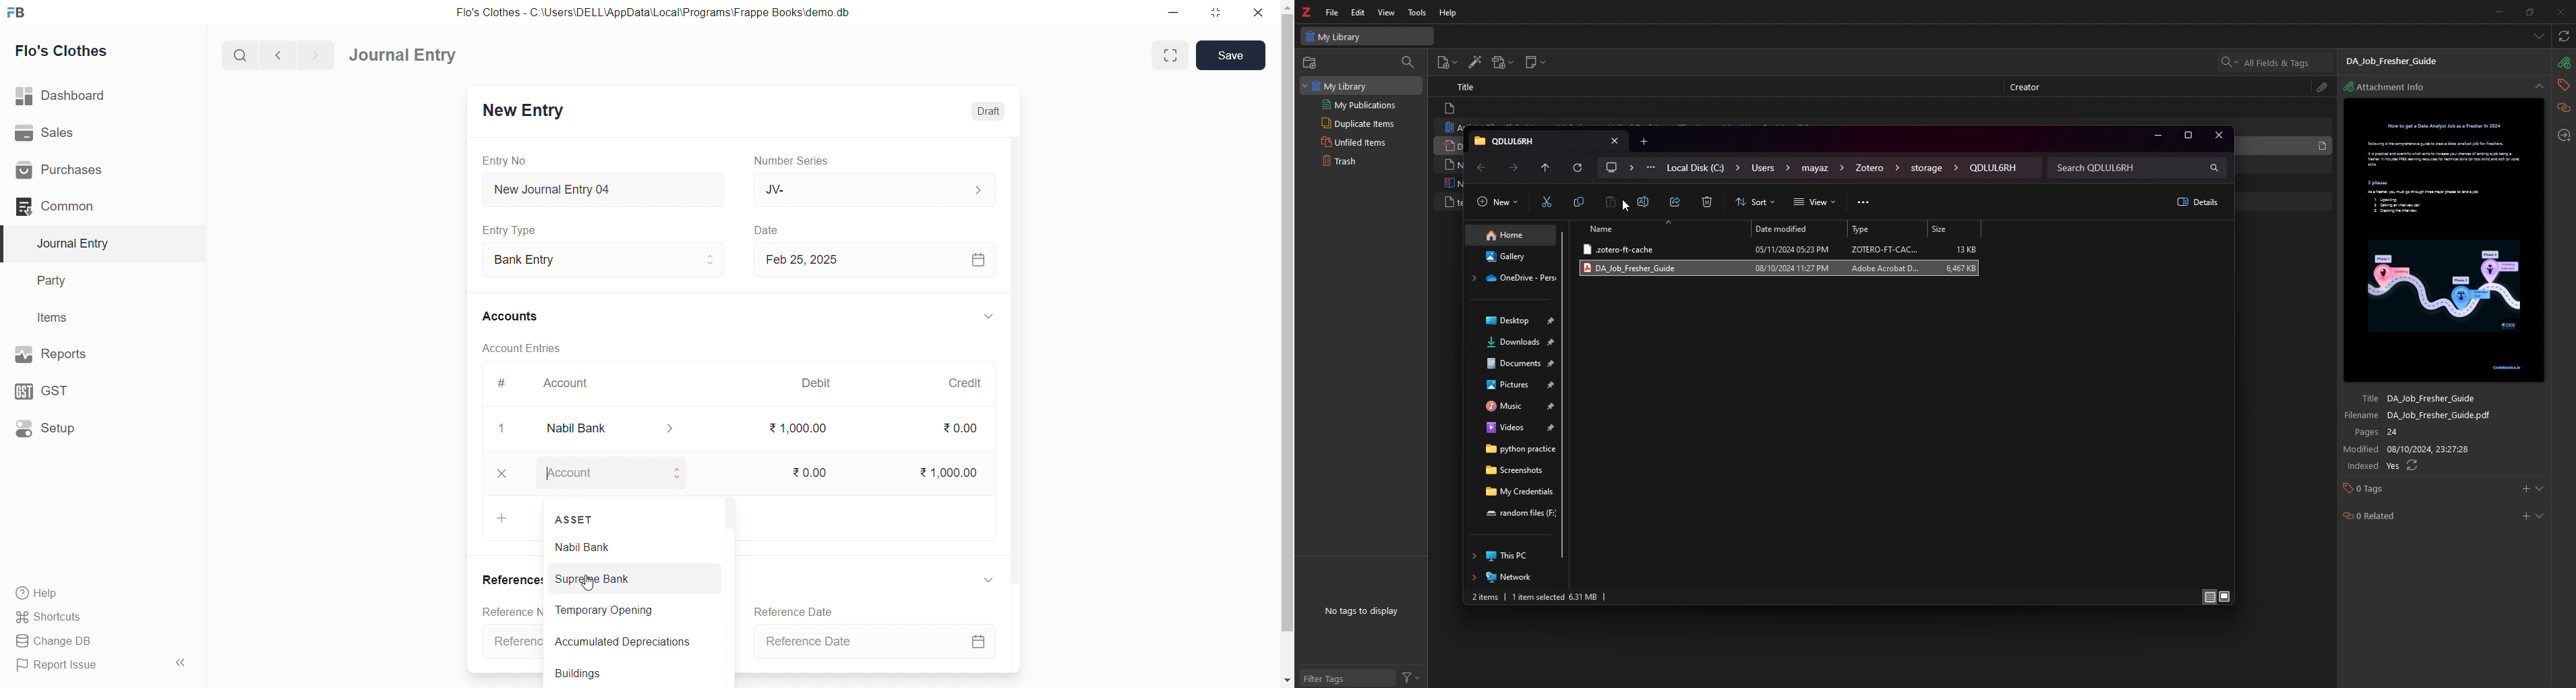 The width and height of the screenshot is (2576, 700). I want to click on Account, so click(570, 386).